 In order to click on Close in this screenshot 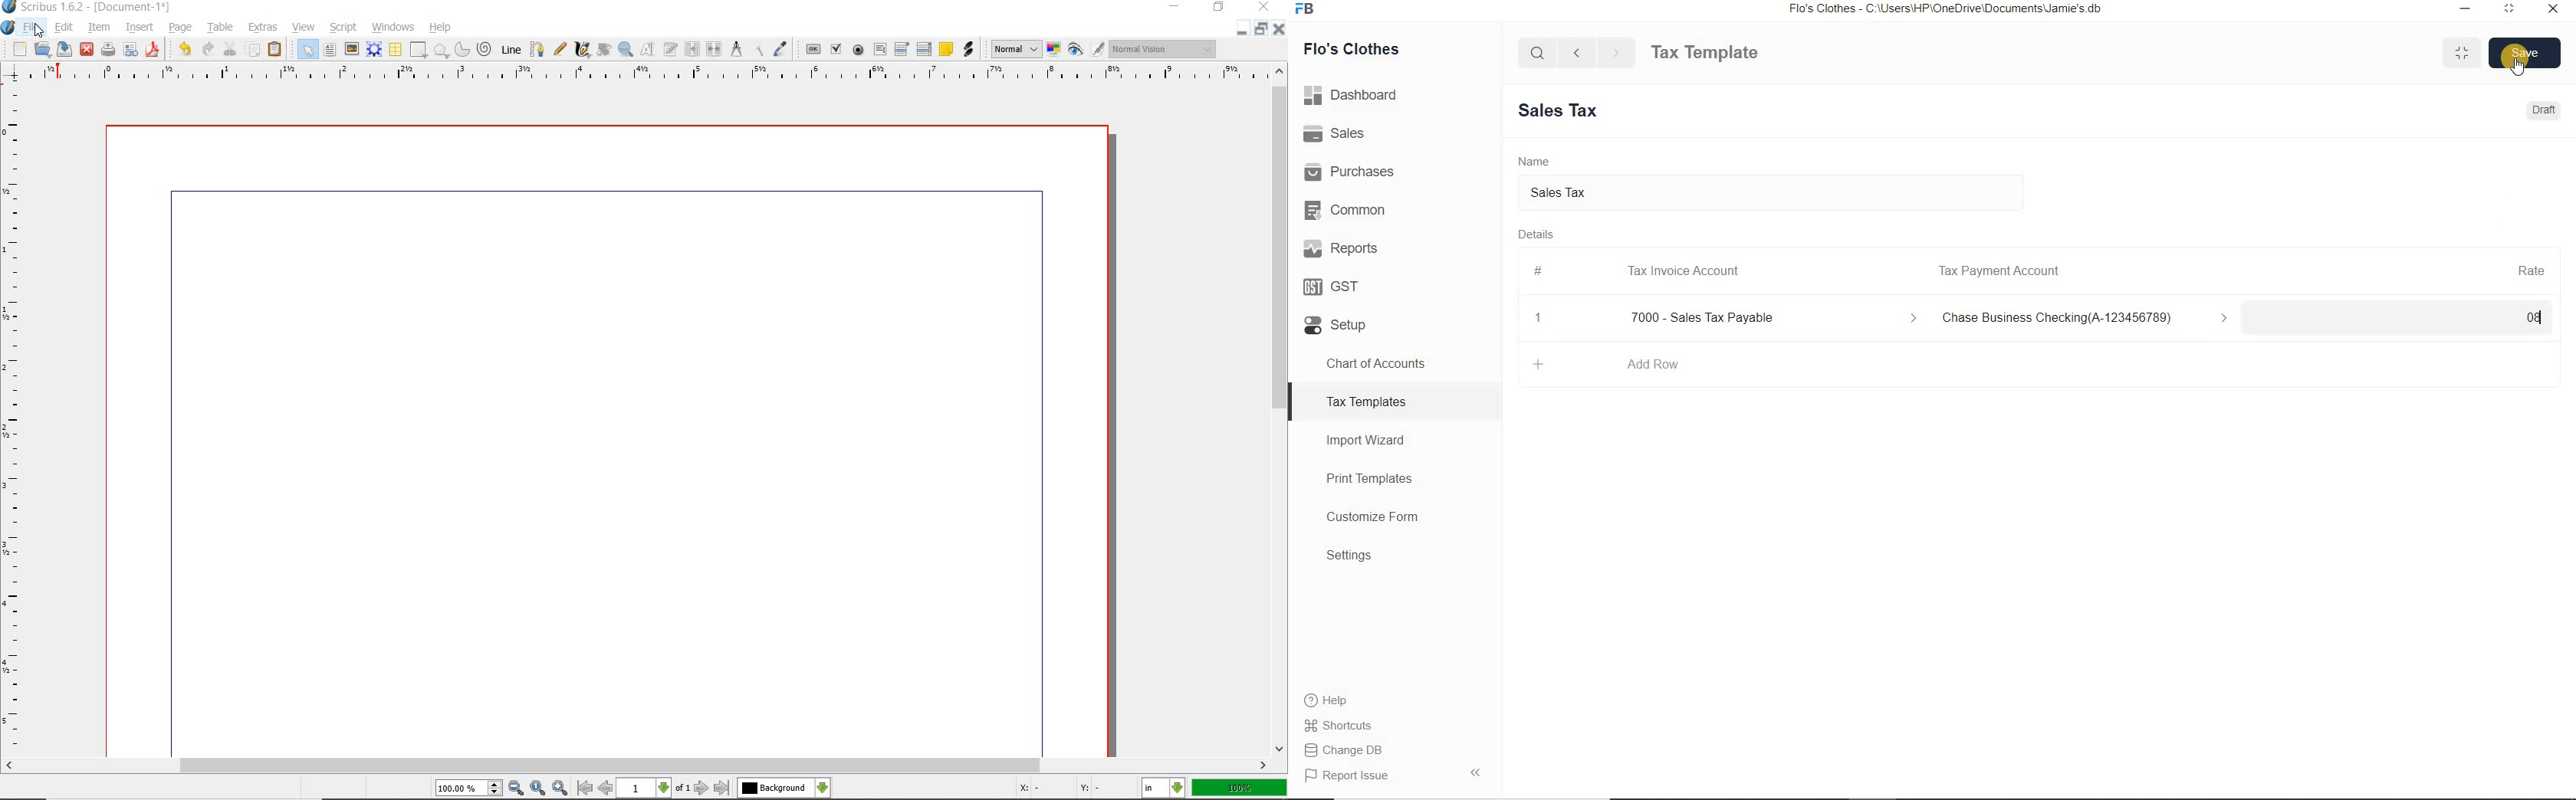, I will do `click(1539, 318)`.